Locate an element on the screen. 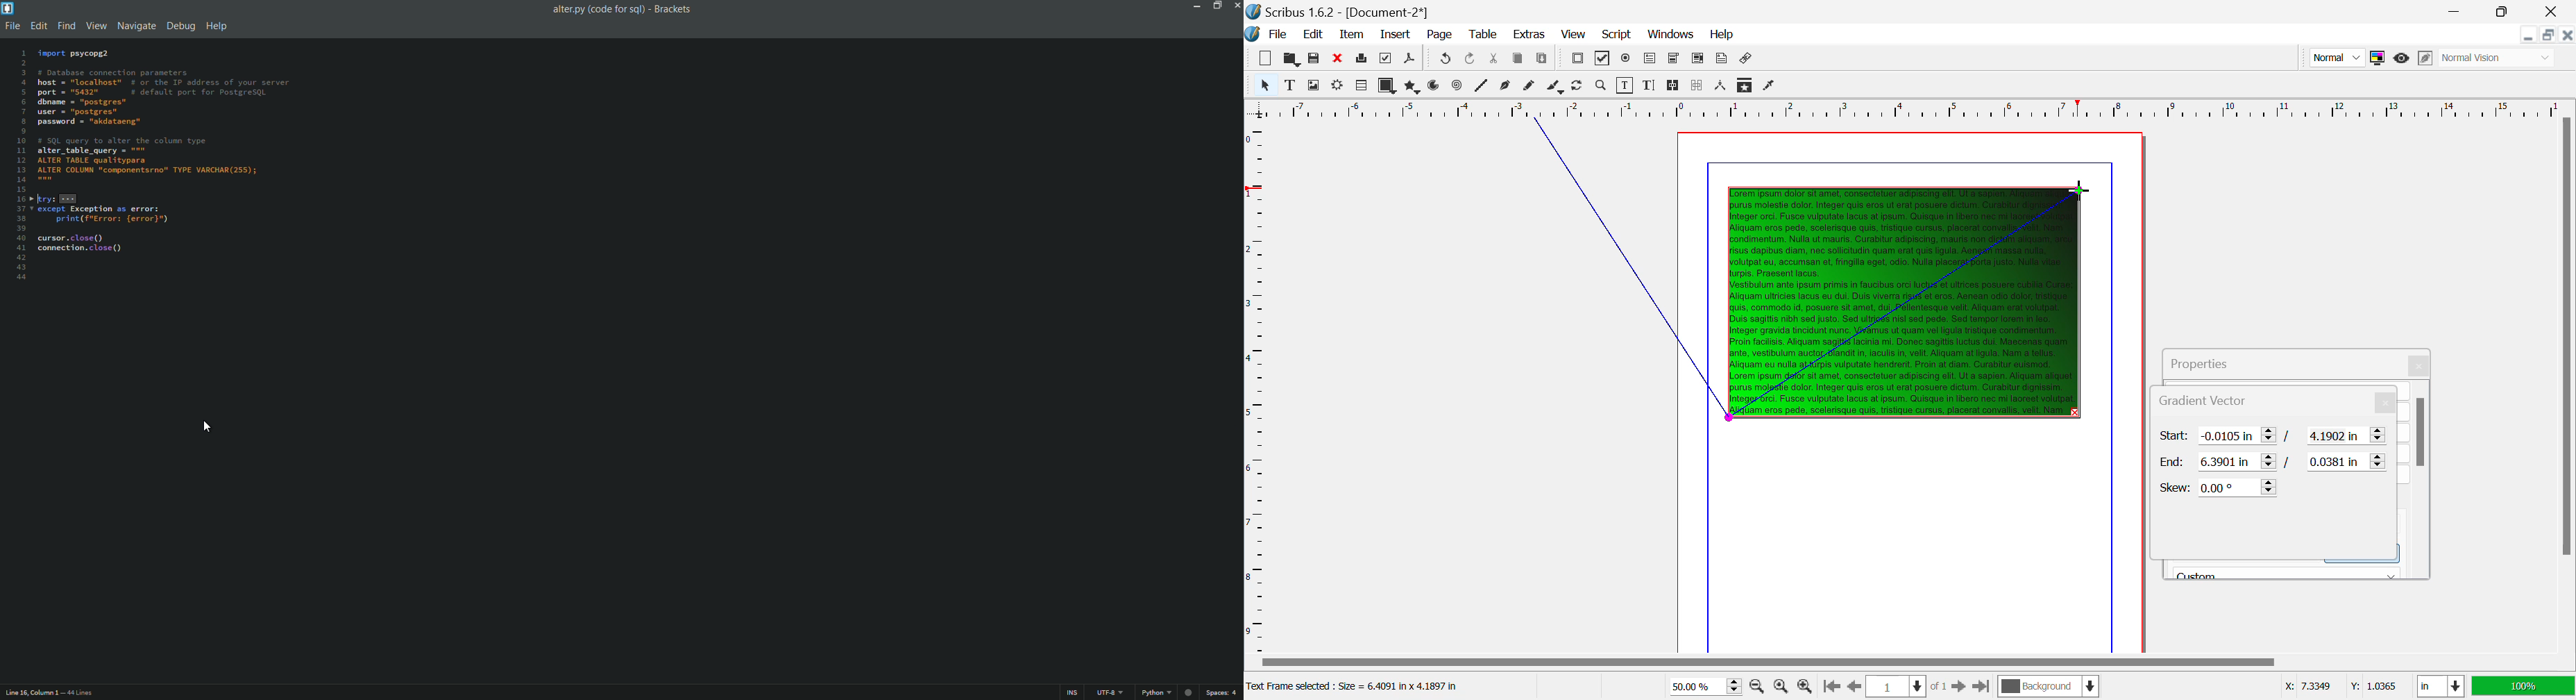  Gradient Vector End is located at coordinates (2275, 462).